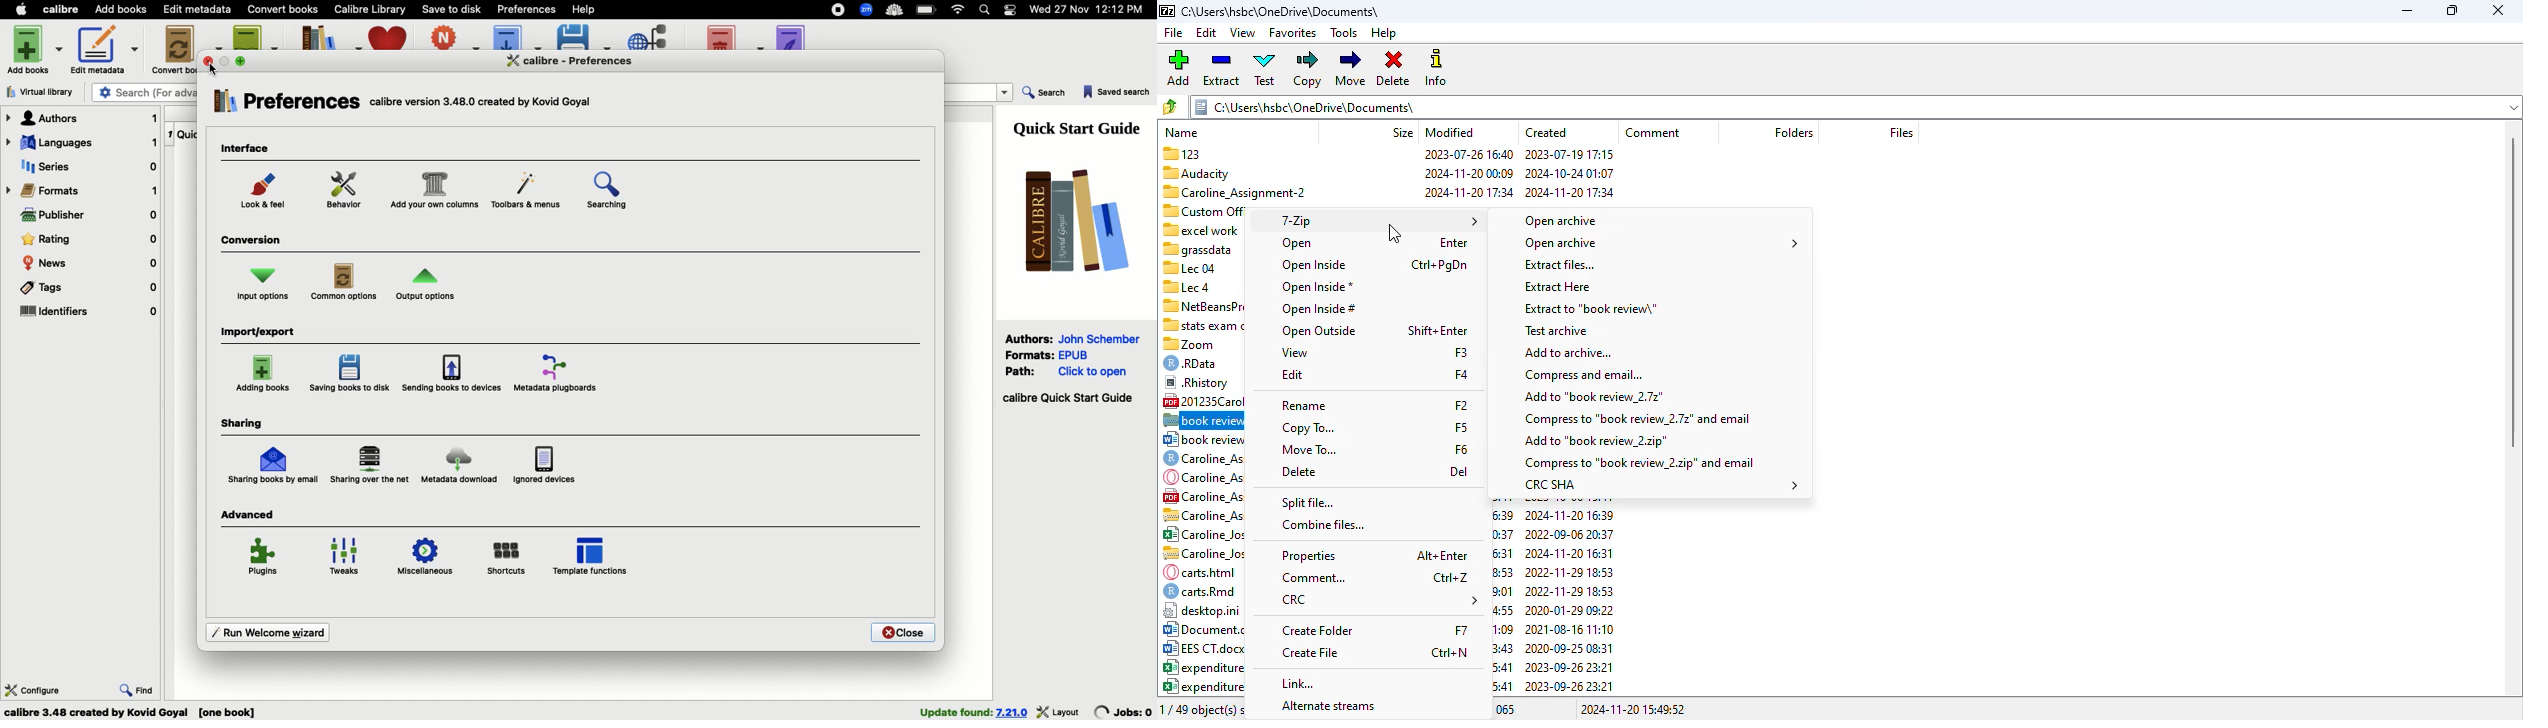  What do you see at coordinates (250, 514) in the screenshot?
I see `Advanced` at bounding box center [250, 514].